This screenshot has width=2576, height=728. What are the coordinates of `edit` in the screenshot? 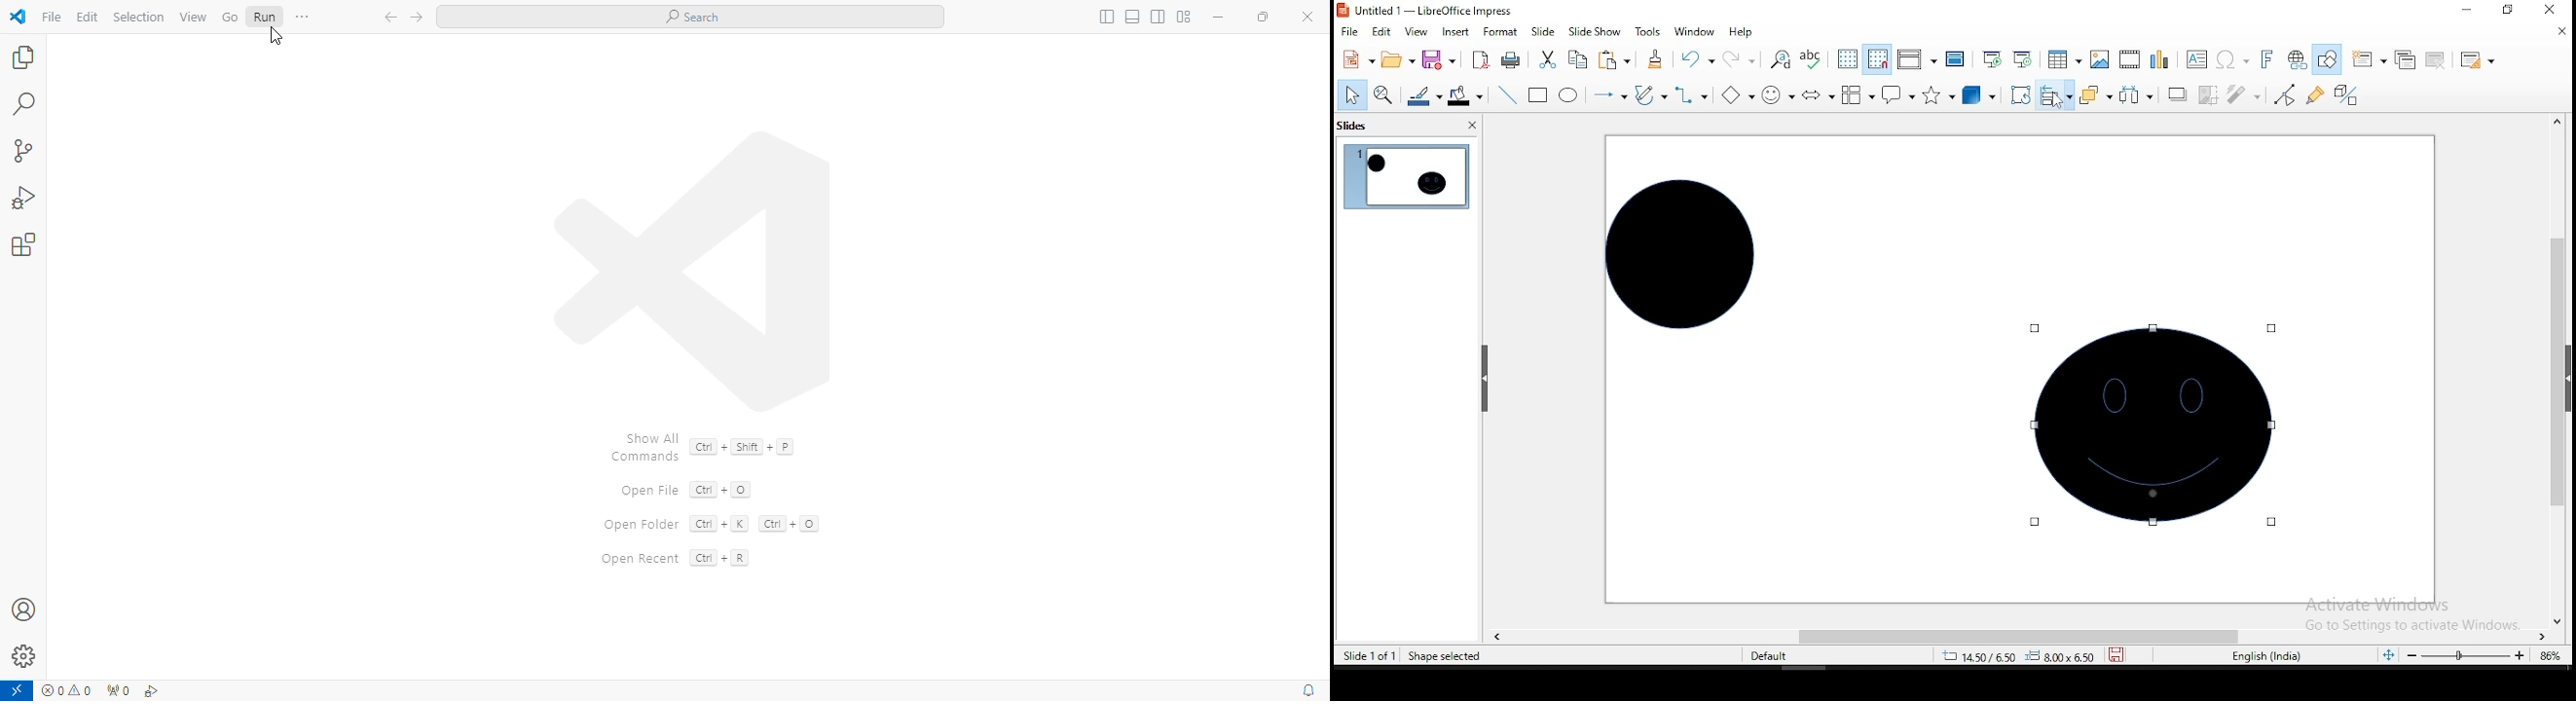 It's located at (88, 17).